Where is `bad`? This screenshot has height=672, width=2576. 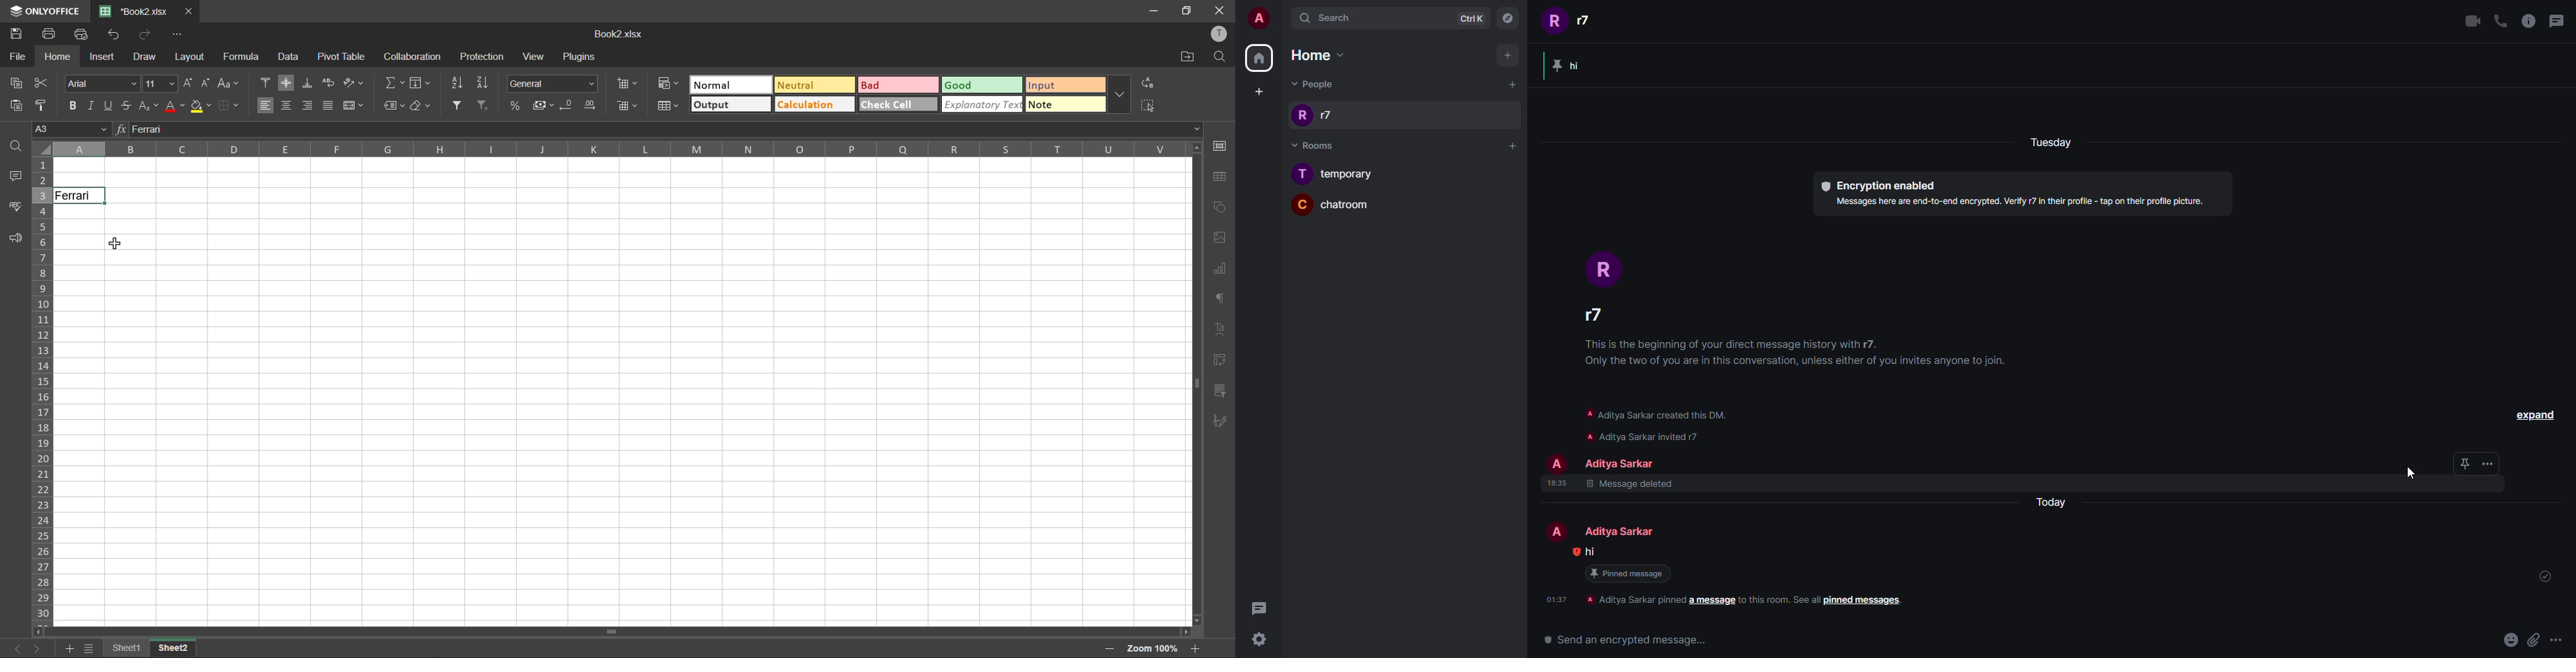 bad is located at coordinates (899, 85).